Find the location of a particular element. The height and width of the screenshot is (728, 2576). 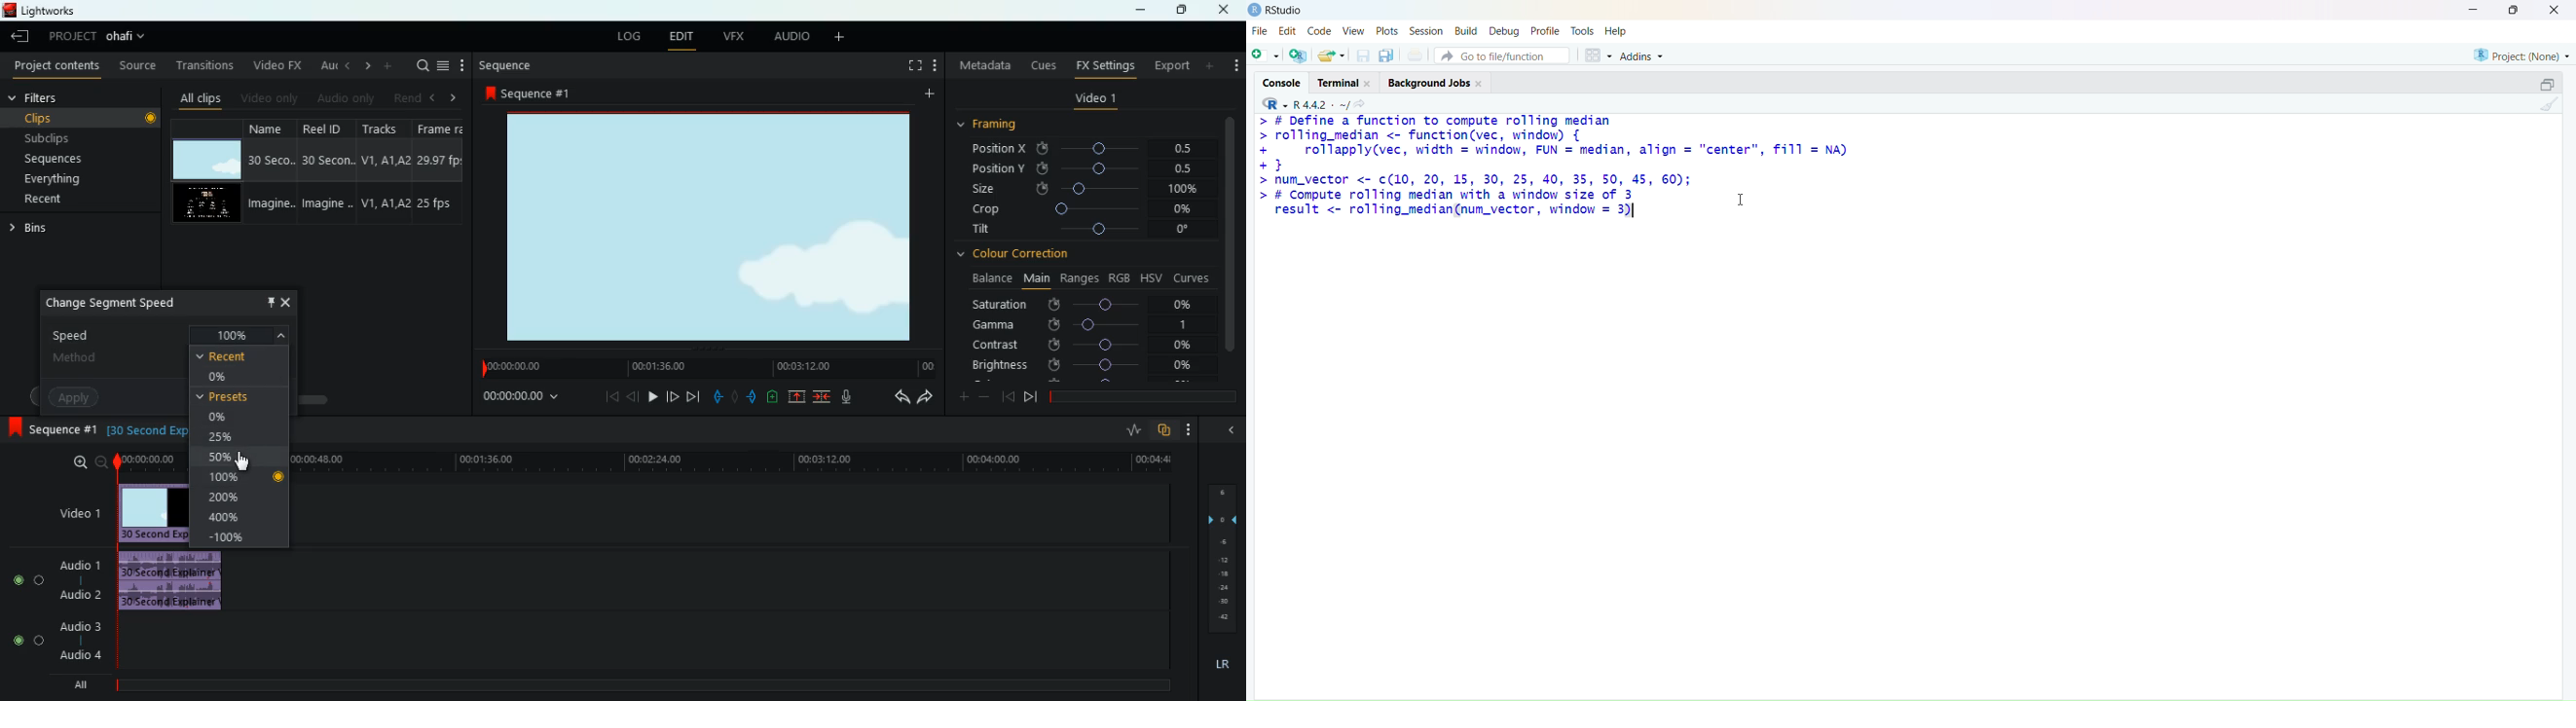

speed is located at coordinates (169, 332).